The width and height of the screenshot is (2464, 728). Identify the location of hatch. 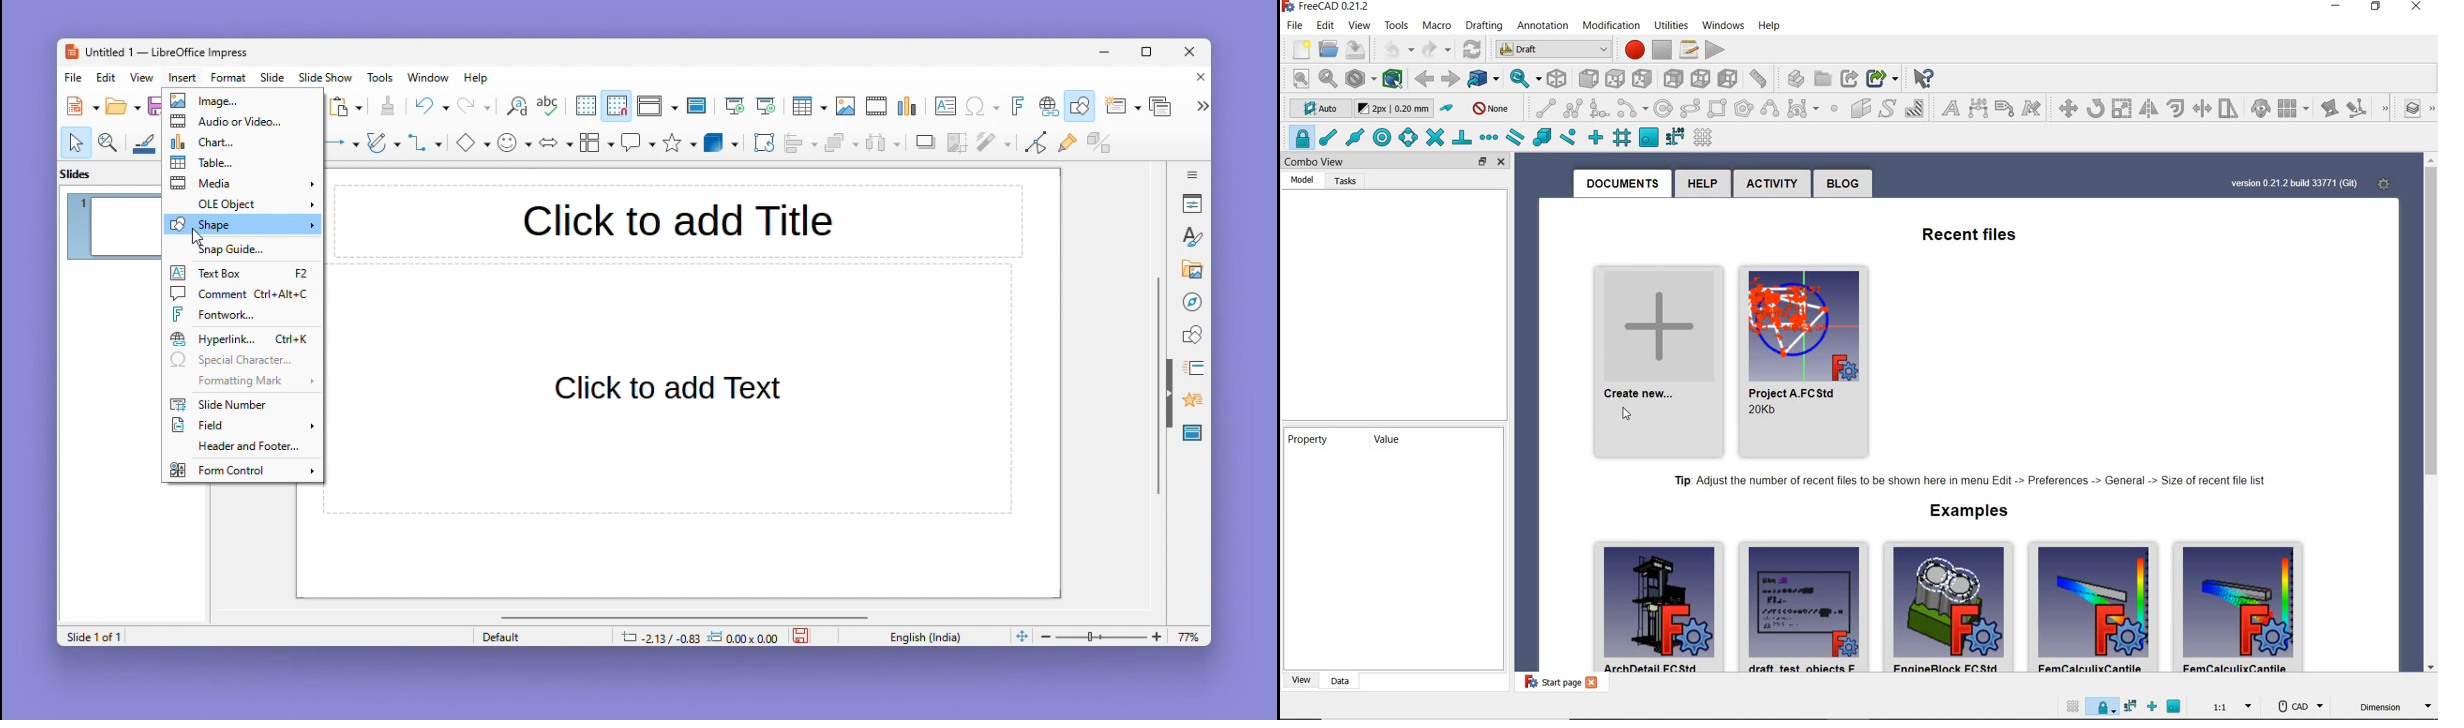
(1914, 108).